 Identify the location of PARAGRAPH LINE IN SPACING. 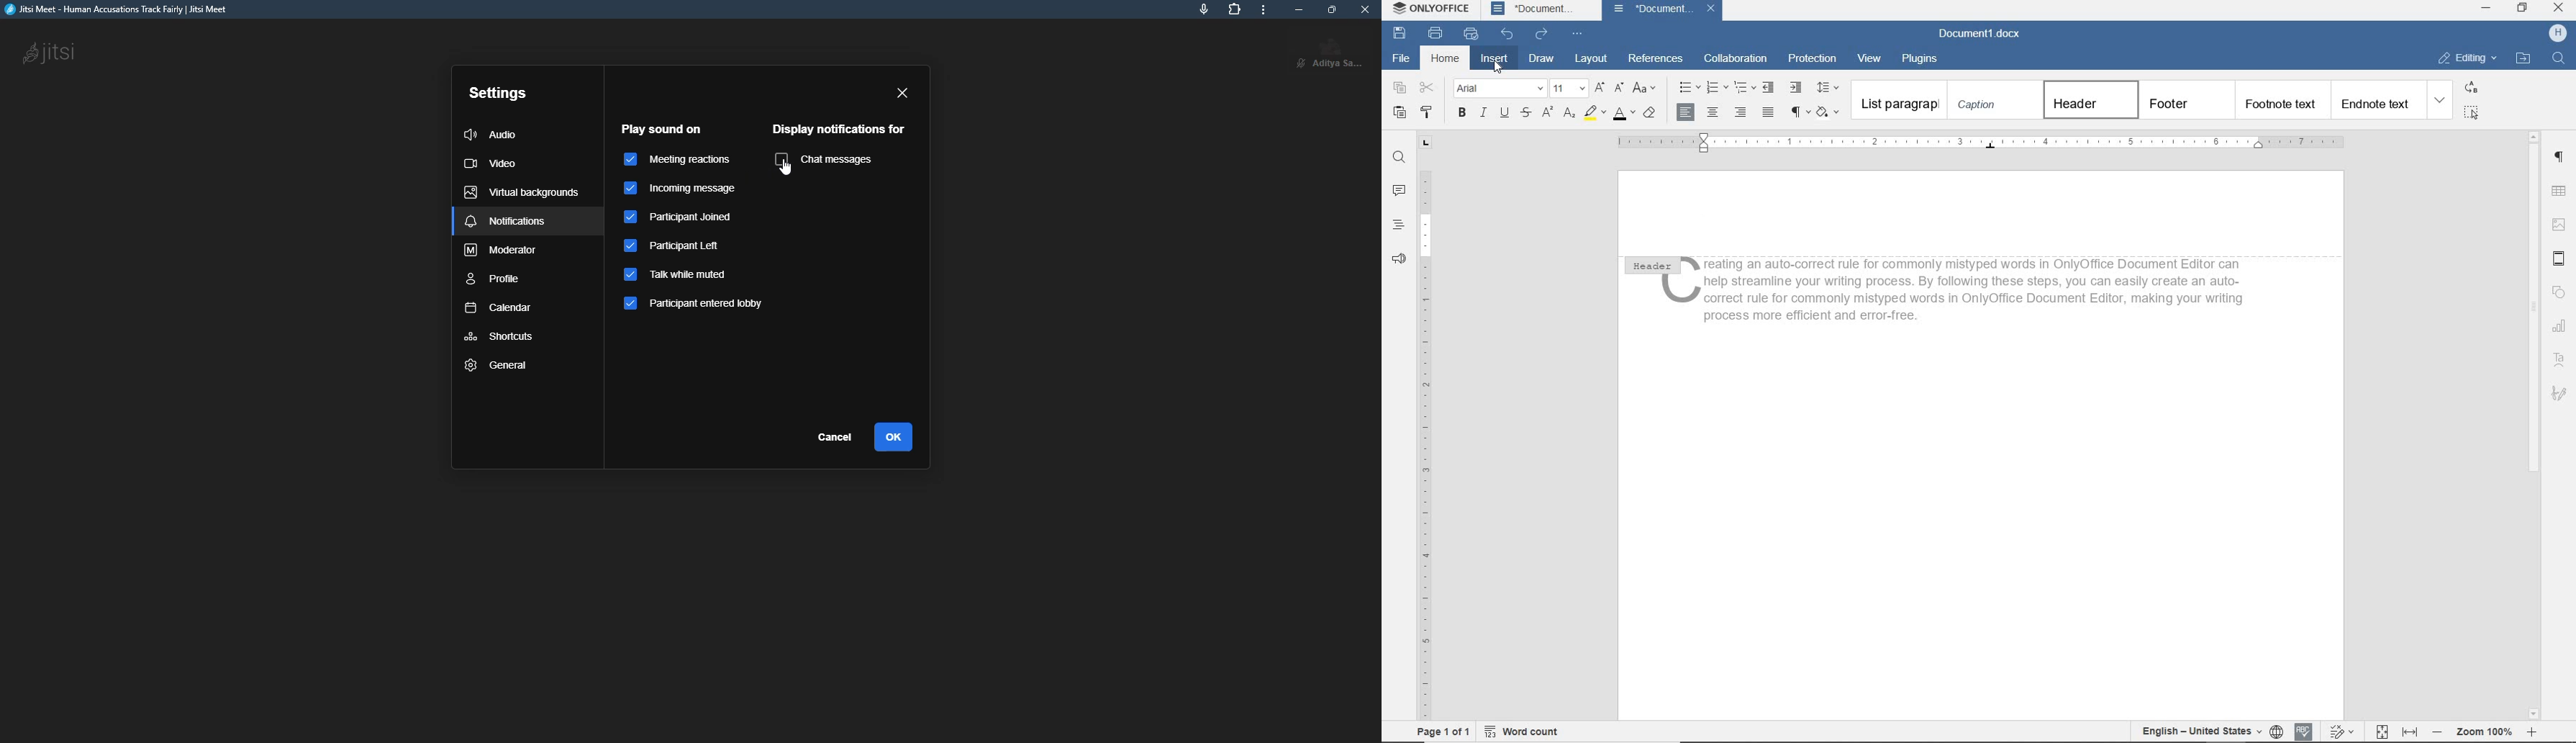
(1829, 88).